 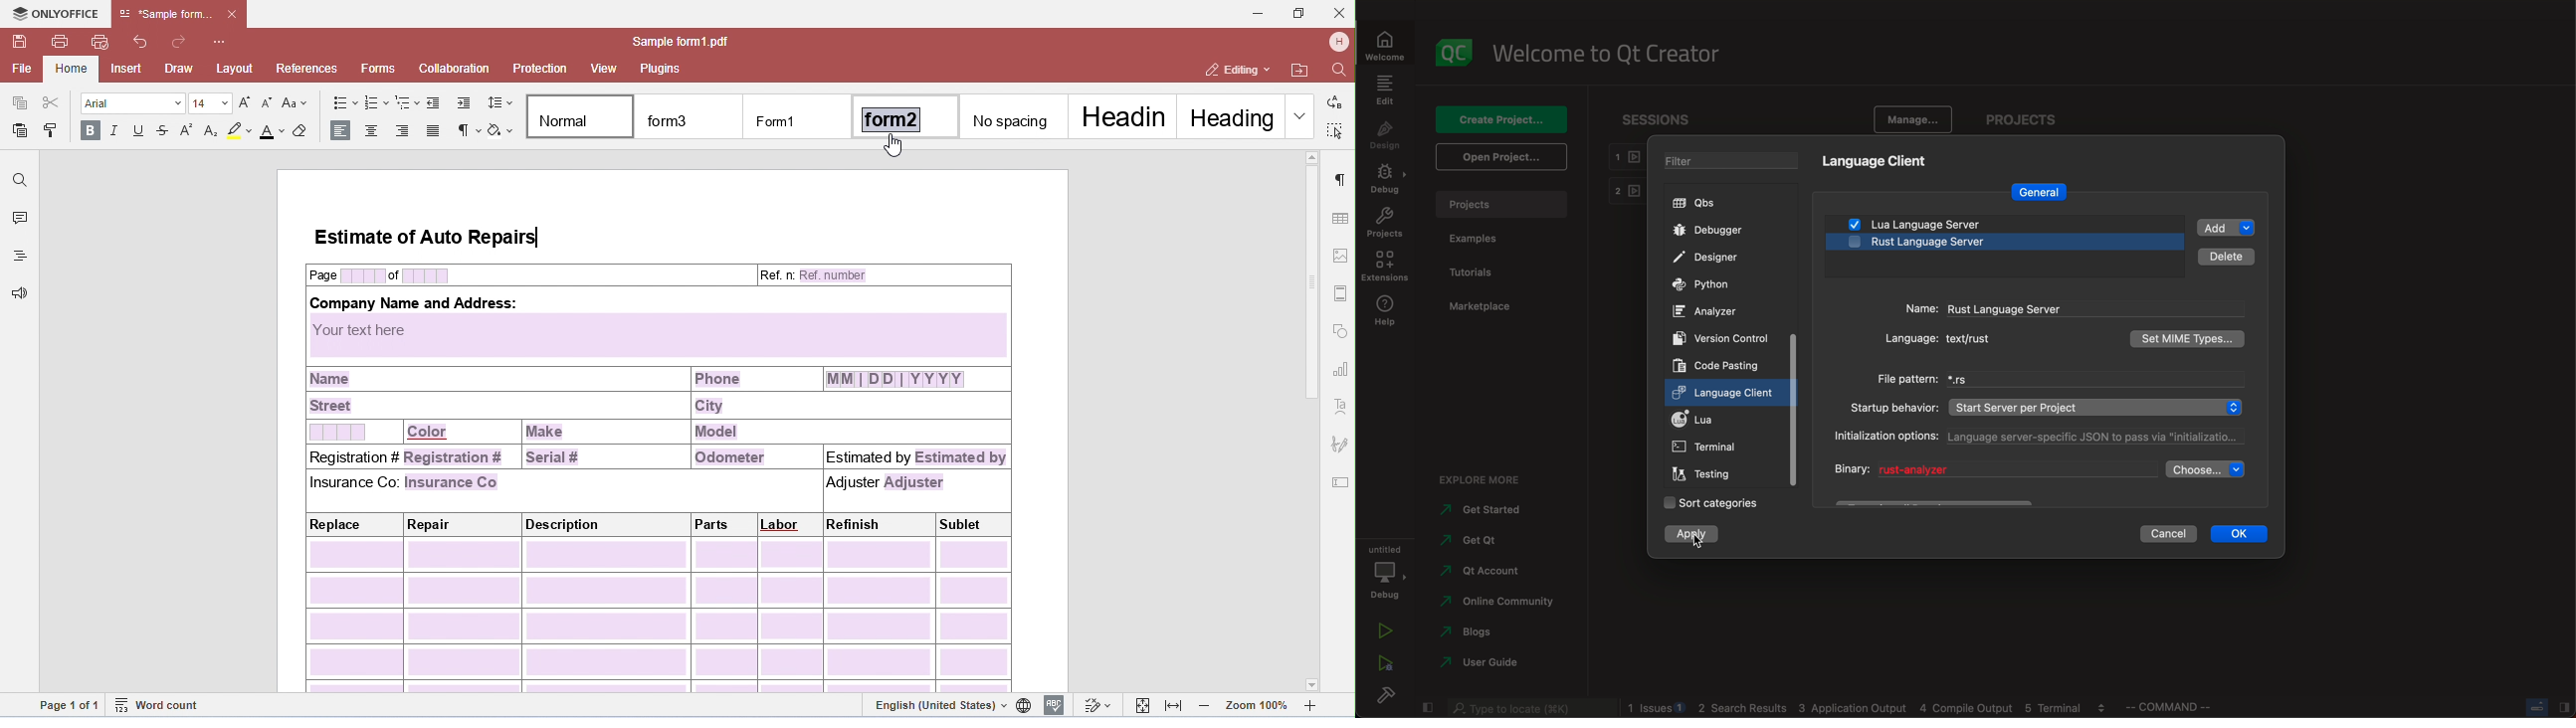 I want to click on multilevel list, so click(x=407, y=103).